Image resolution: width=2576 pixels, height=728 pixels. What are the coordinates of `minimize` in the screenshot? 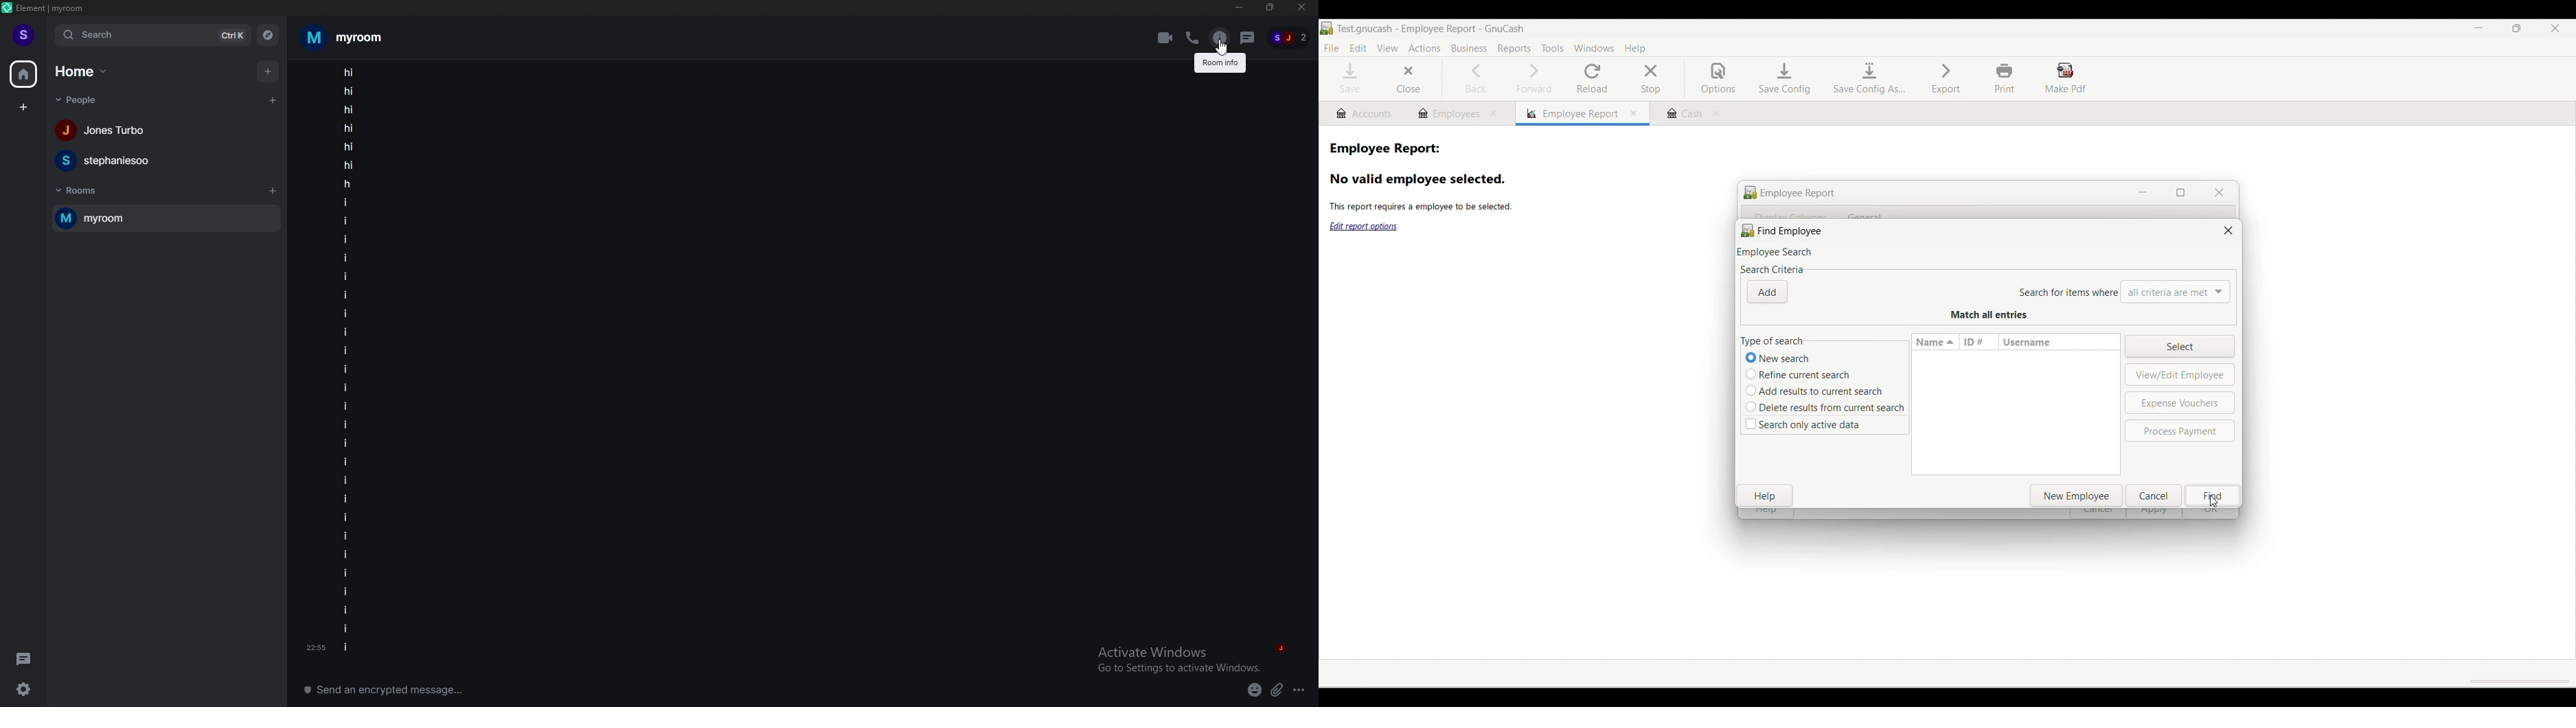 It's located at (1239, 7).